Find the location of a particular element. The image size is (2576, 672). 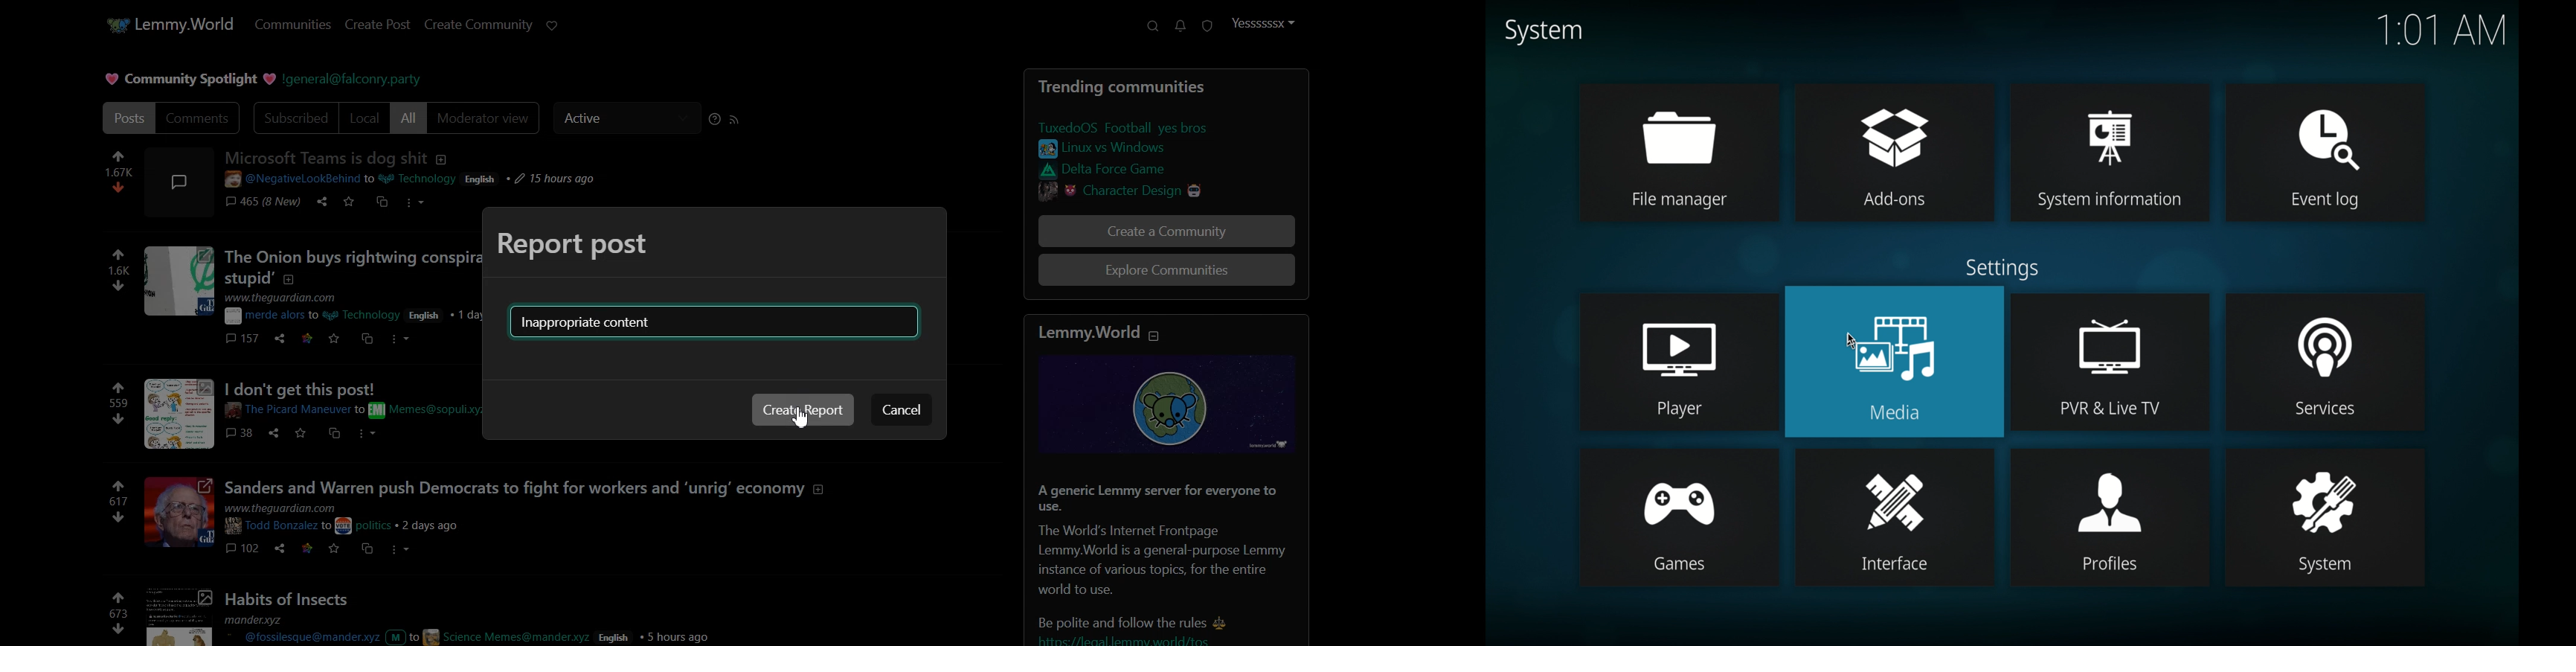

numbers is located at coordinates (119, 271).